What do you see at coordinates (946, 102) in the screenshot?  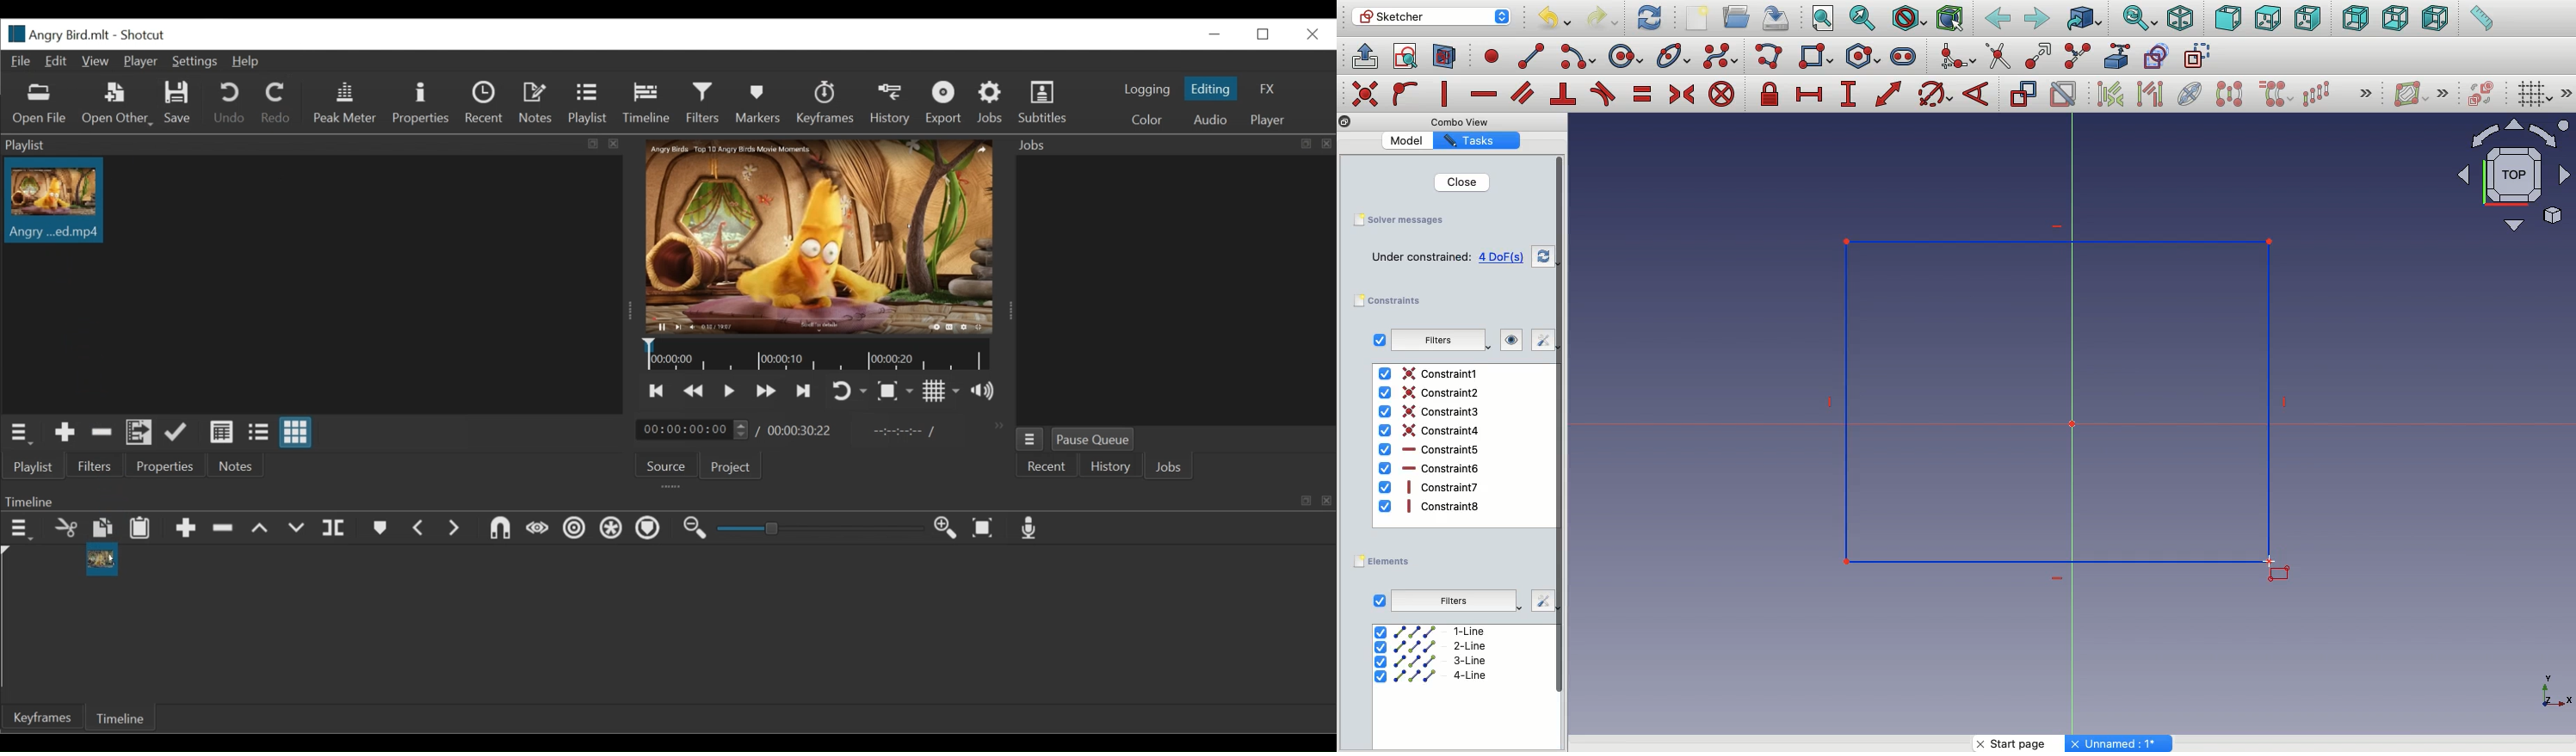 I see `Export` at bounding box center [946, 102].